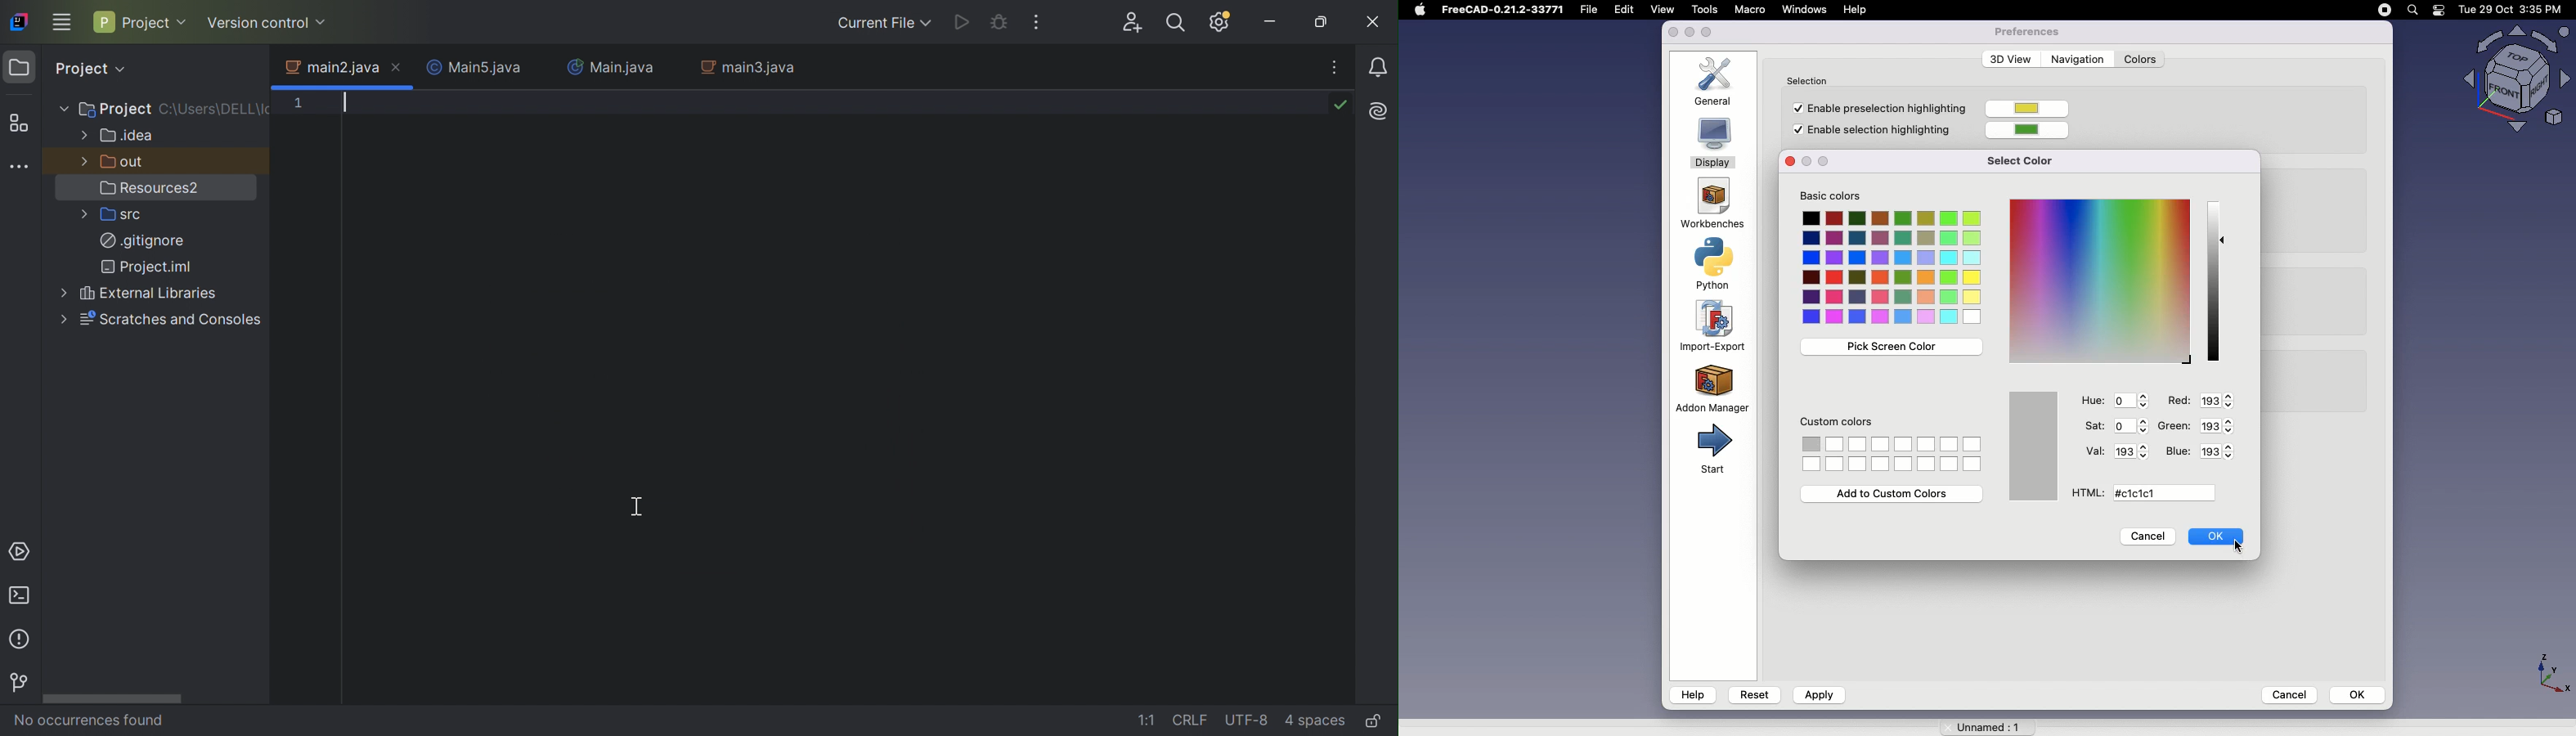 The image size is (2576, 756). What do you see at coordinates (2284, 693) in the screenshot?
I see `Cancel` at bounding box center [2284, 693].